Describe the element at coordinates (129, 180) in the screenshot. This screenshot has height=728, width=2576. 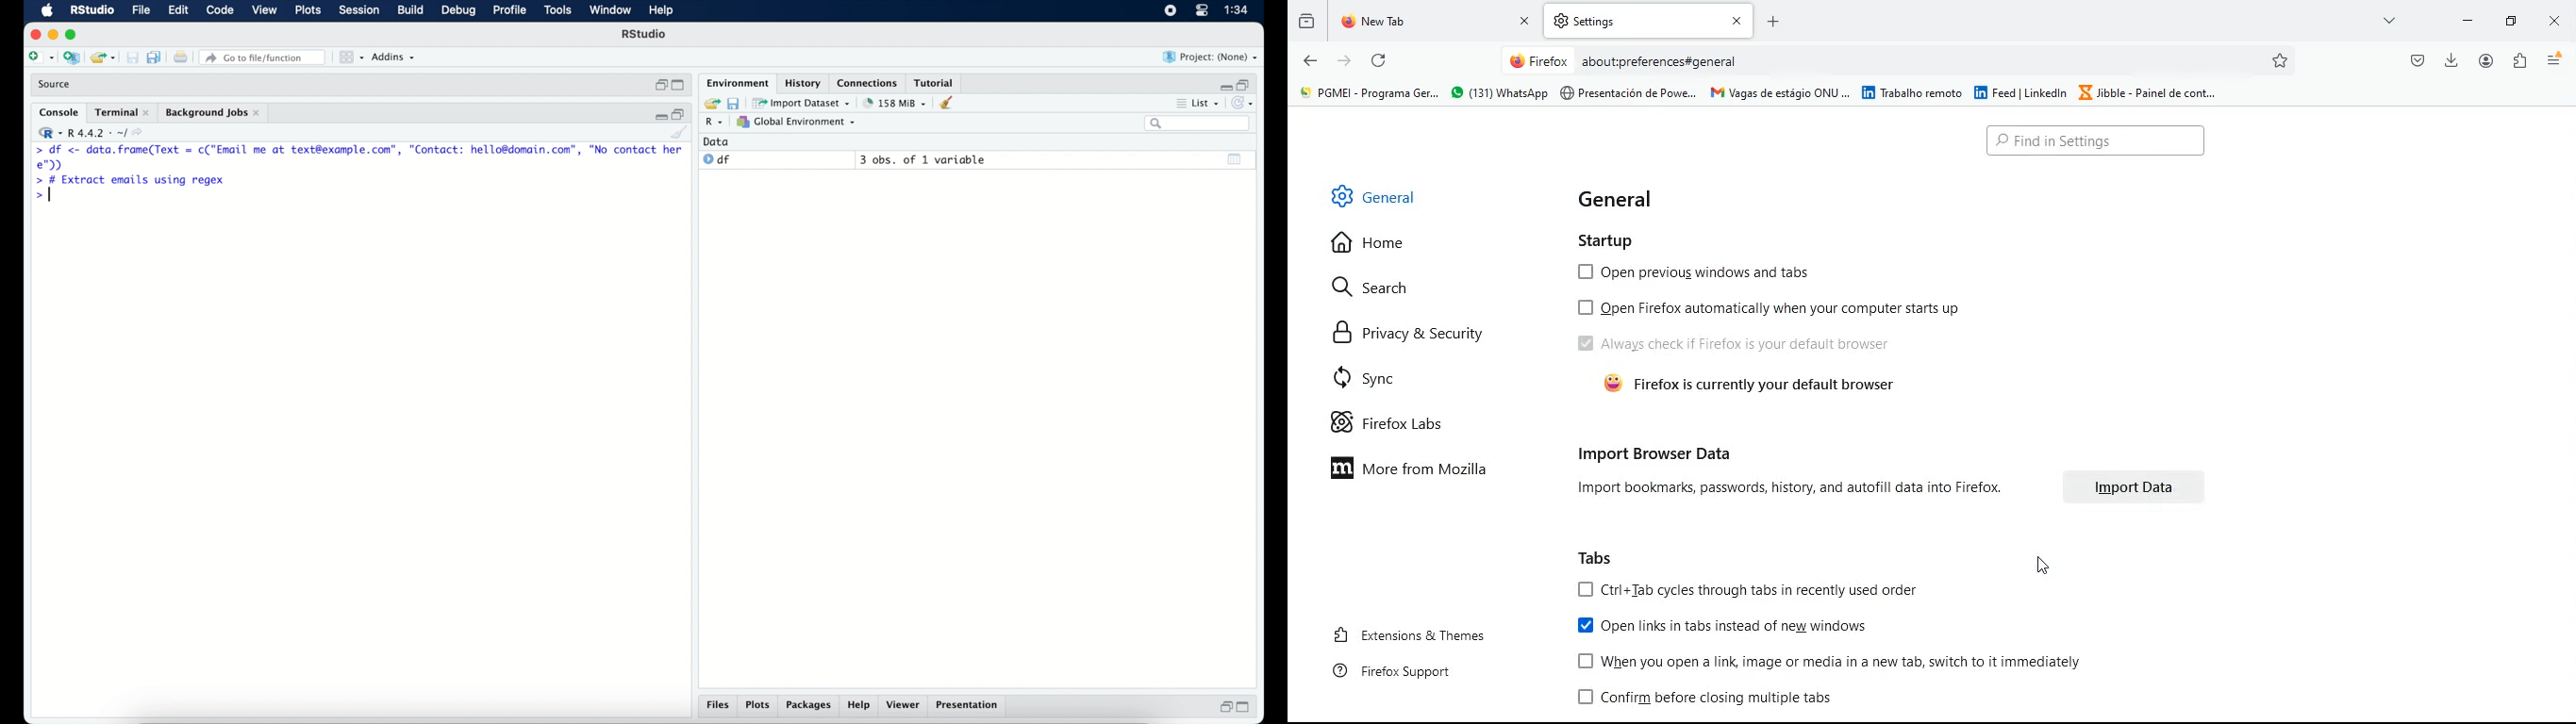
I see `> # Extract emails using regex|` at that location.